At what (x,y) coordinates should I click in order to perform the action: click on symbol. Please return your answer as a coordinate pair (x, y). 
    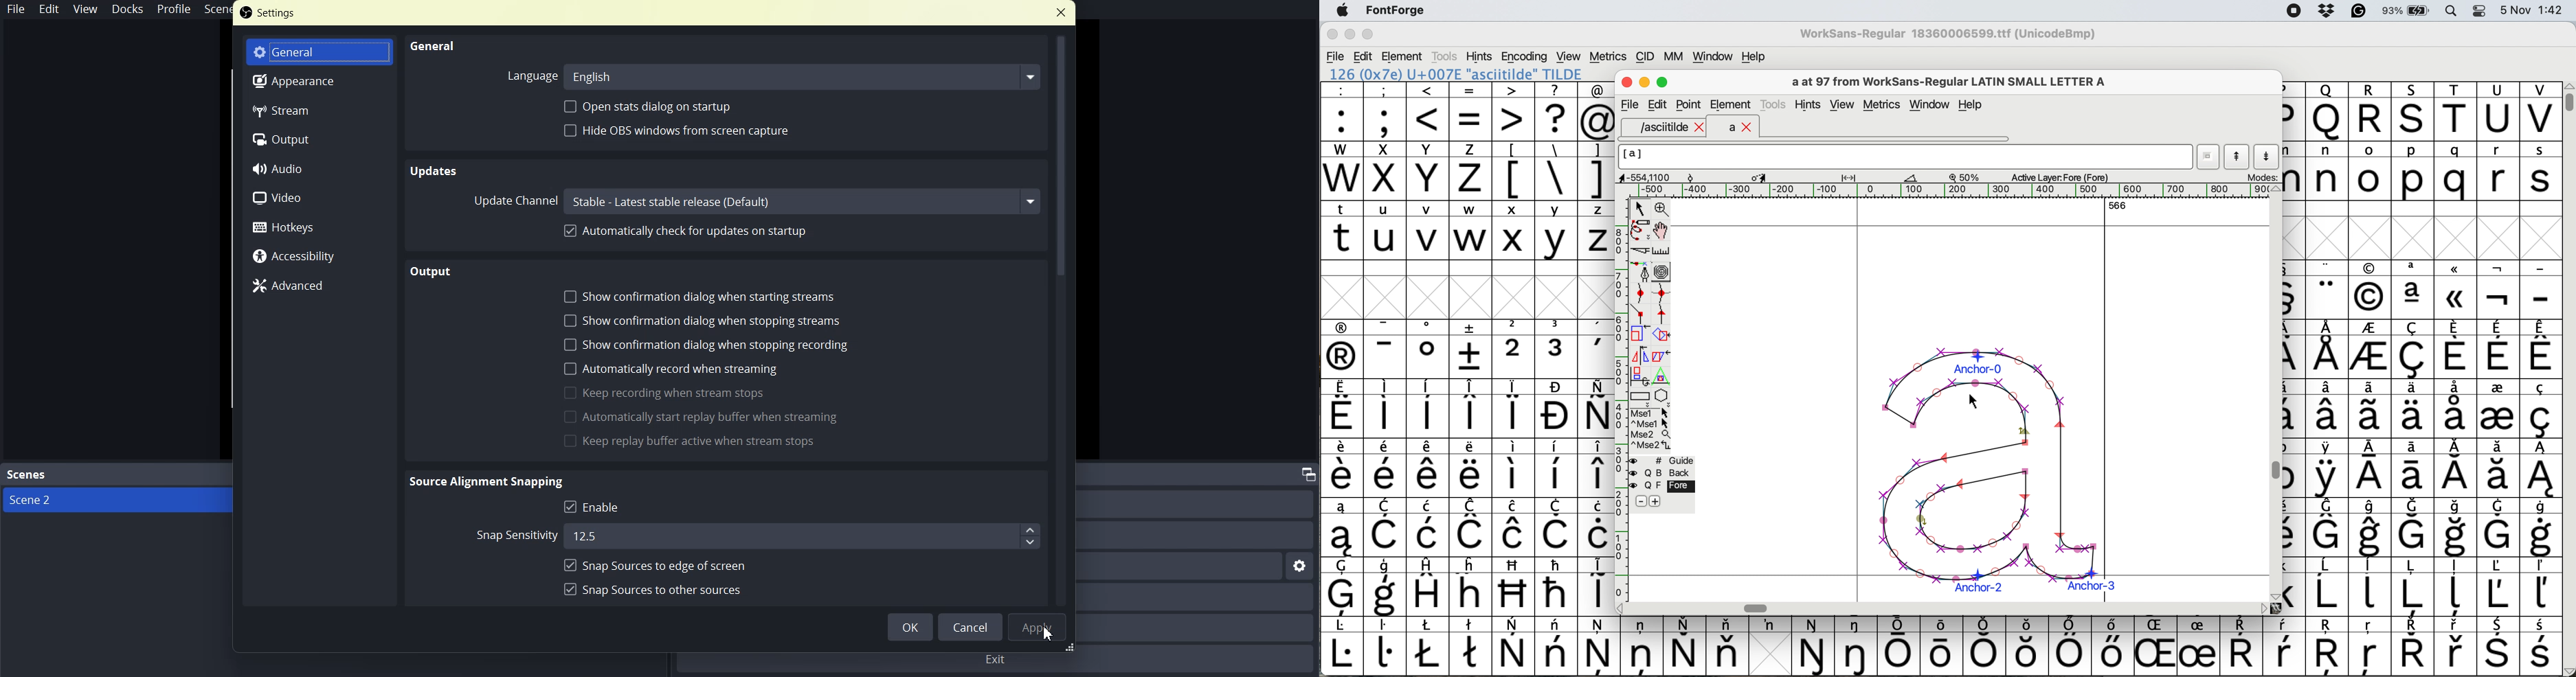
    Looking at the image, I should click on (2497, 587).